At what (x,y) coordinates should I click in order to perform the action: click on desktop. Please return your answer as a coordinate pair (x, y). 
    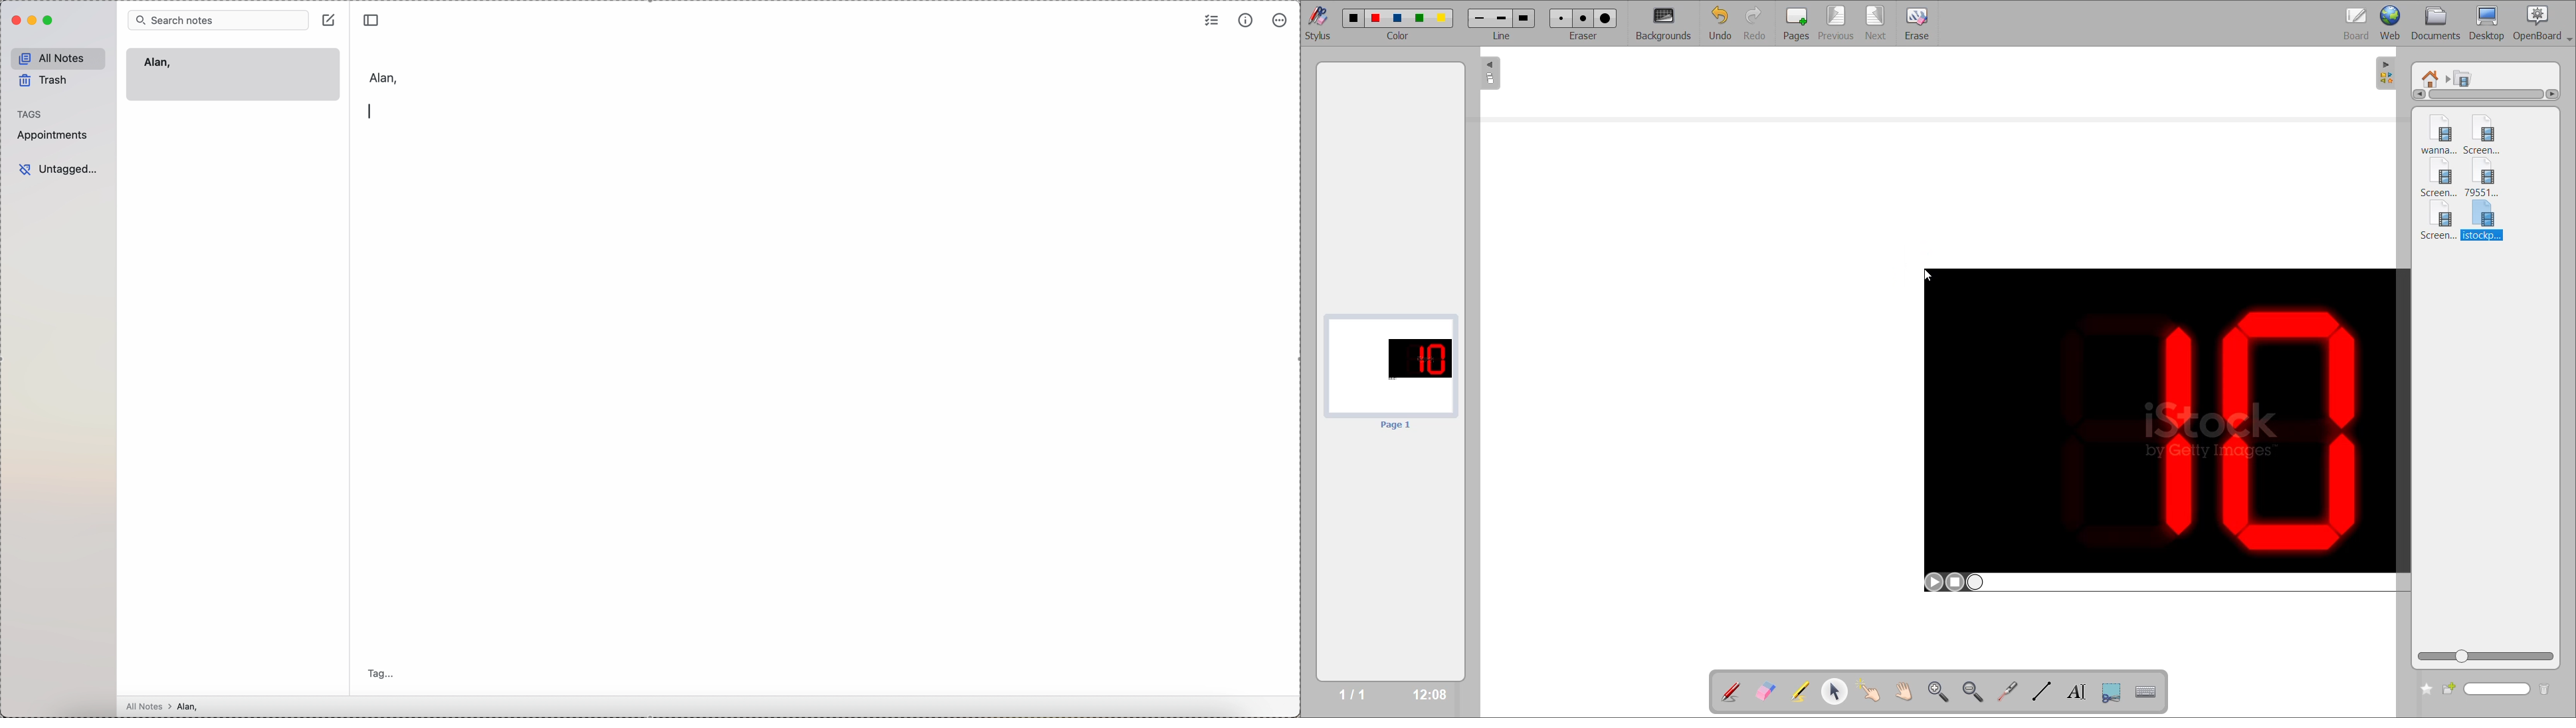
    Looking at the image, I should click on (2490, 23).